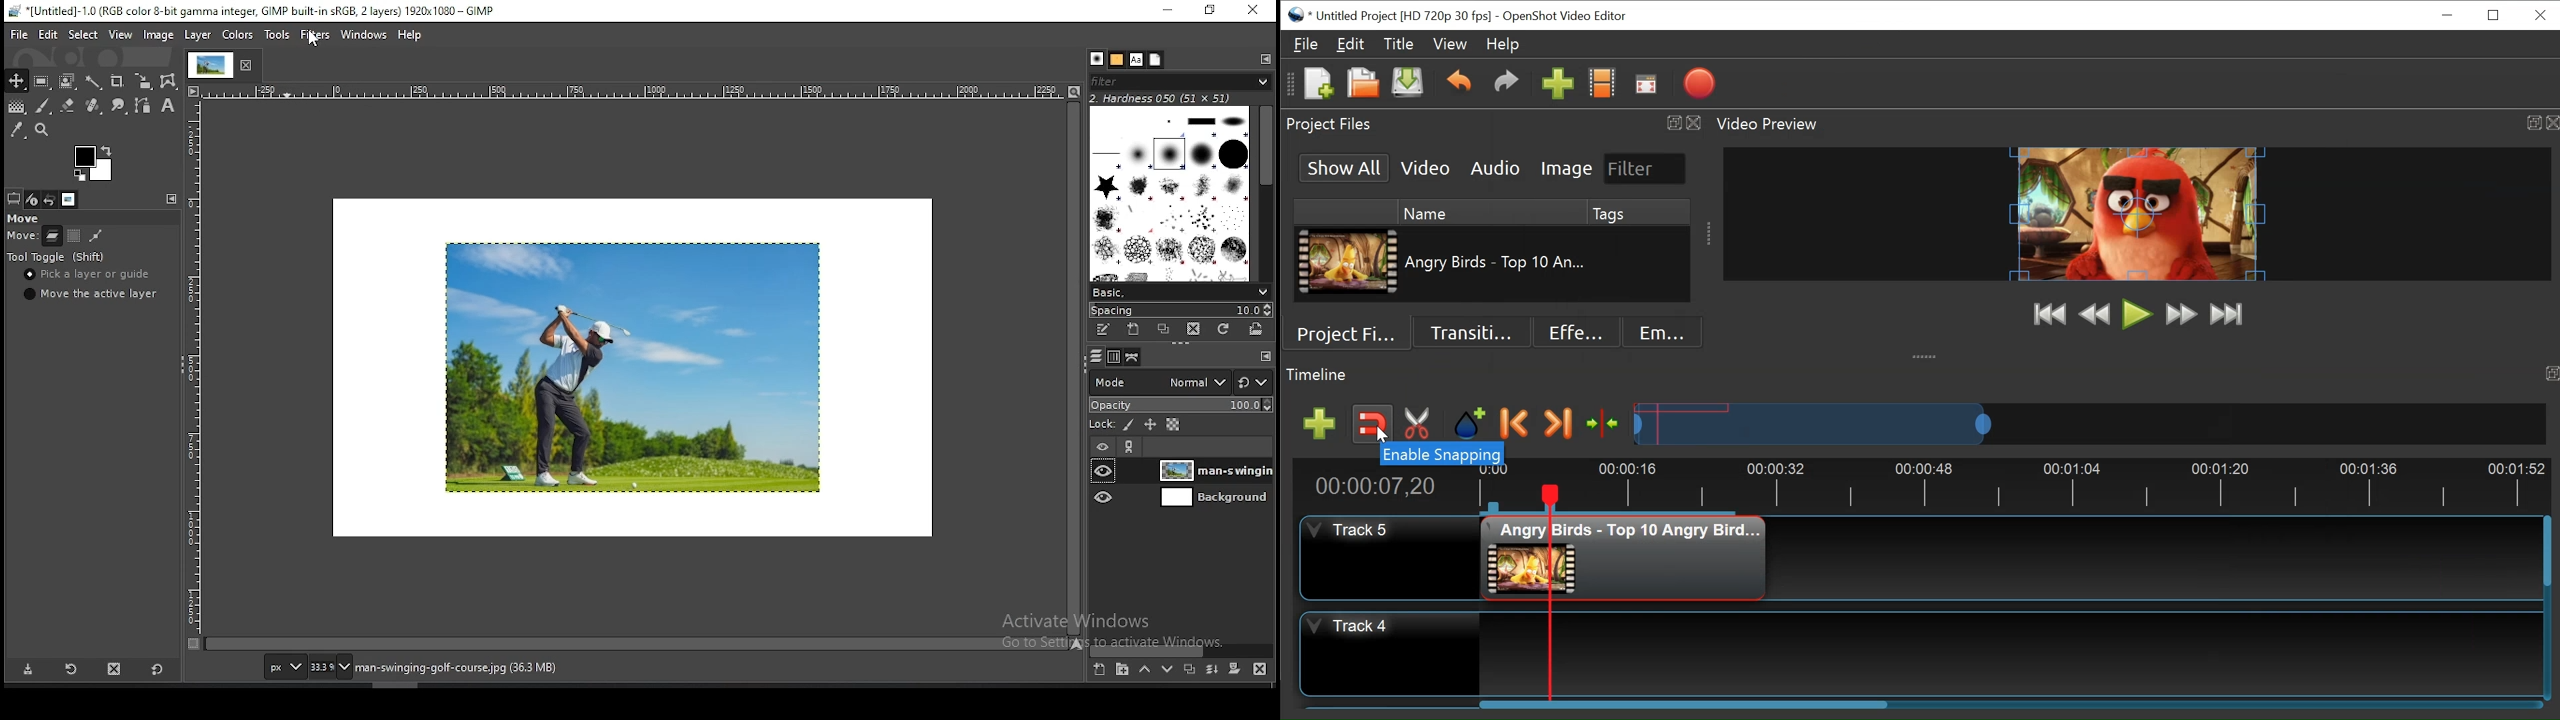 The height and width of the screenshot is (728, 2576). I want to click on image, so click(636, 367).